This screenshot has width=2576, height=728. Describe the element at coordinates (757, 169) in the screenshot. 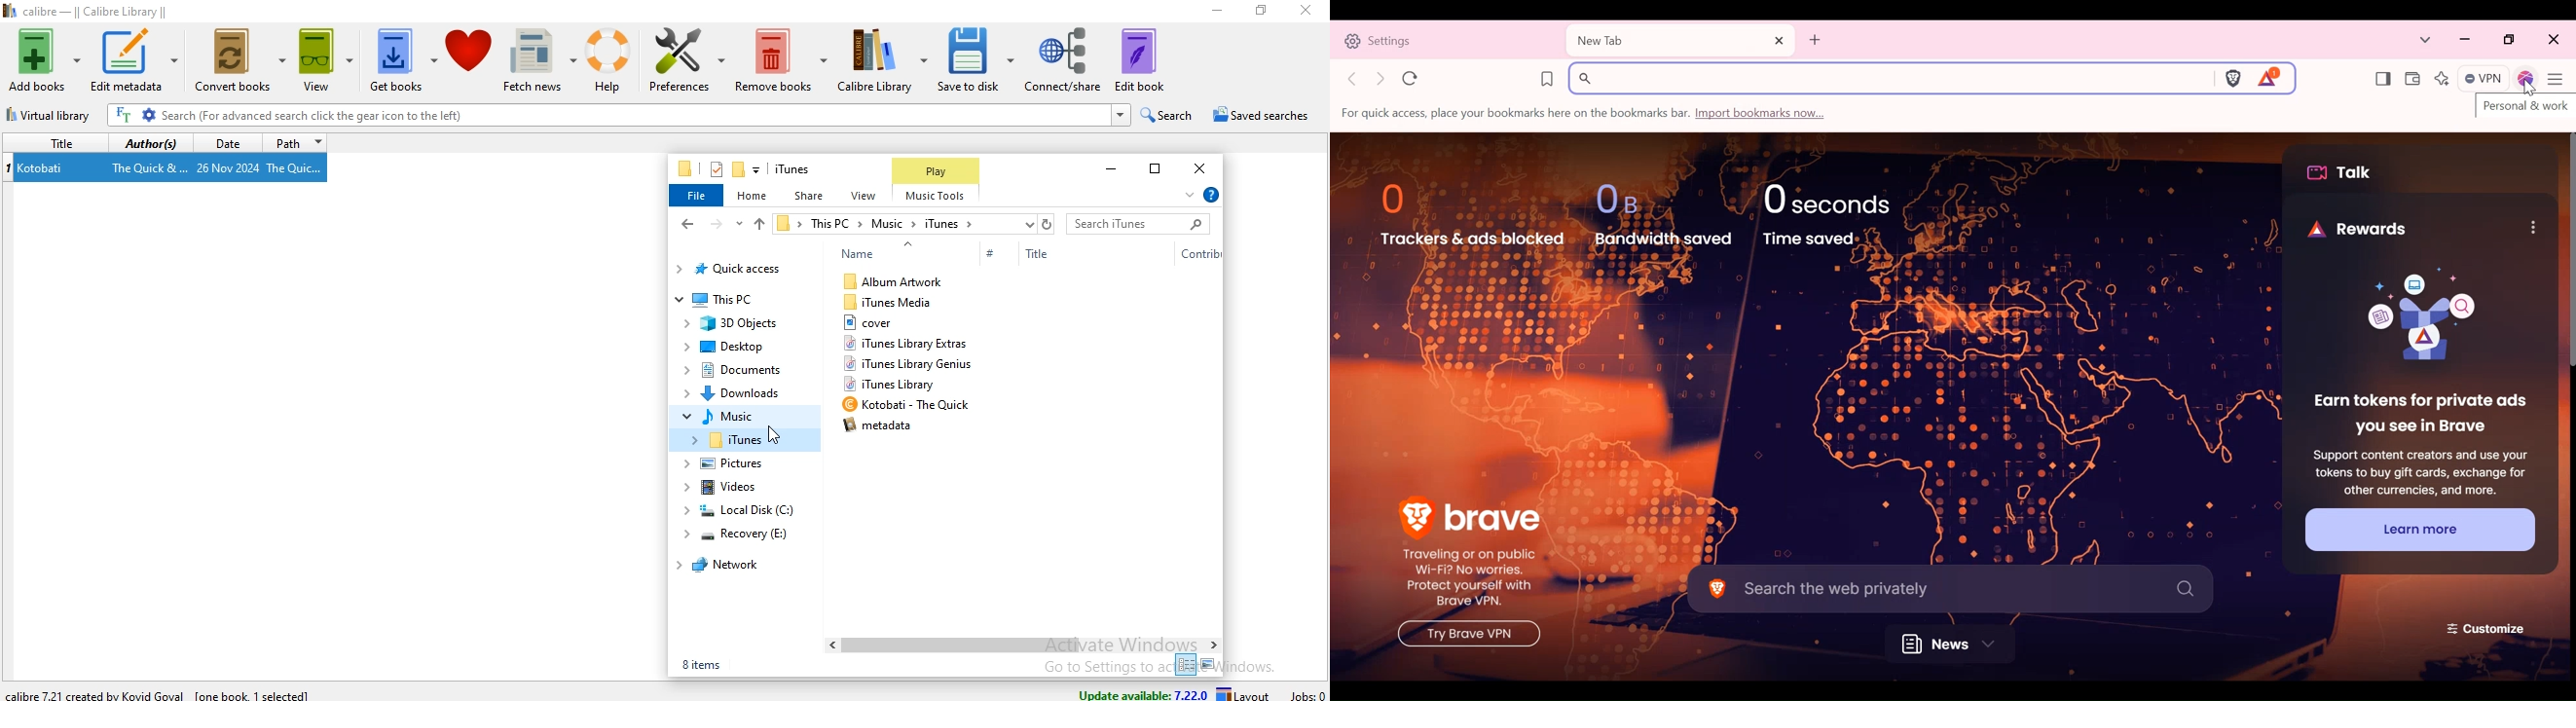

I see `customise quick access toolbar` at that location.